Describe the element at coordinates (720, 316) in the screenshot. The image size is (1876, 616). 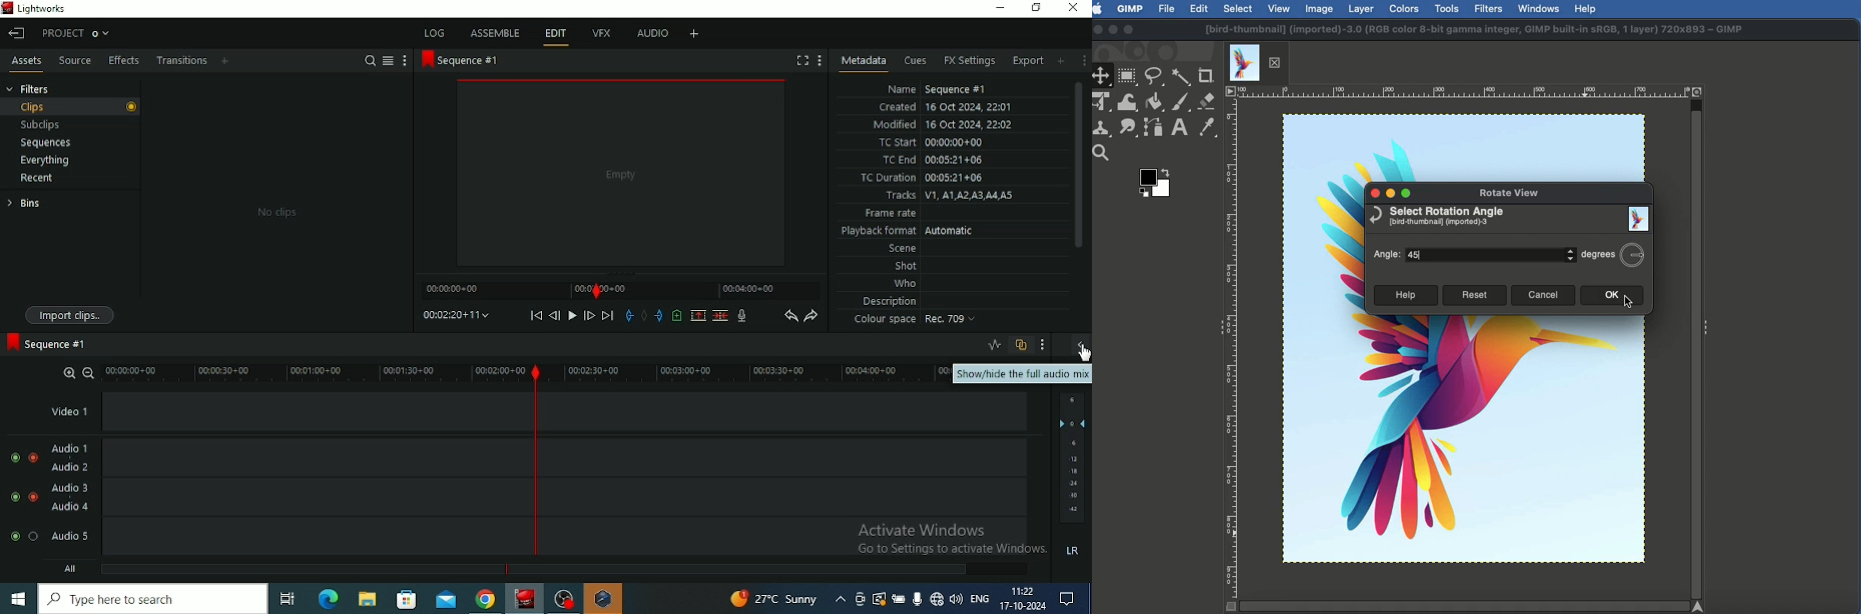
I see `Delete/cut` at that location.